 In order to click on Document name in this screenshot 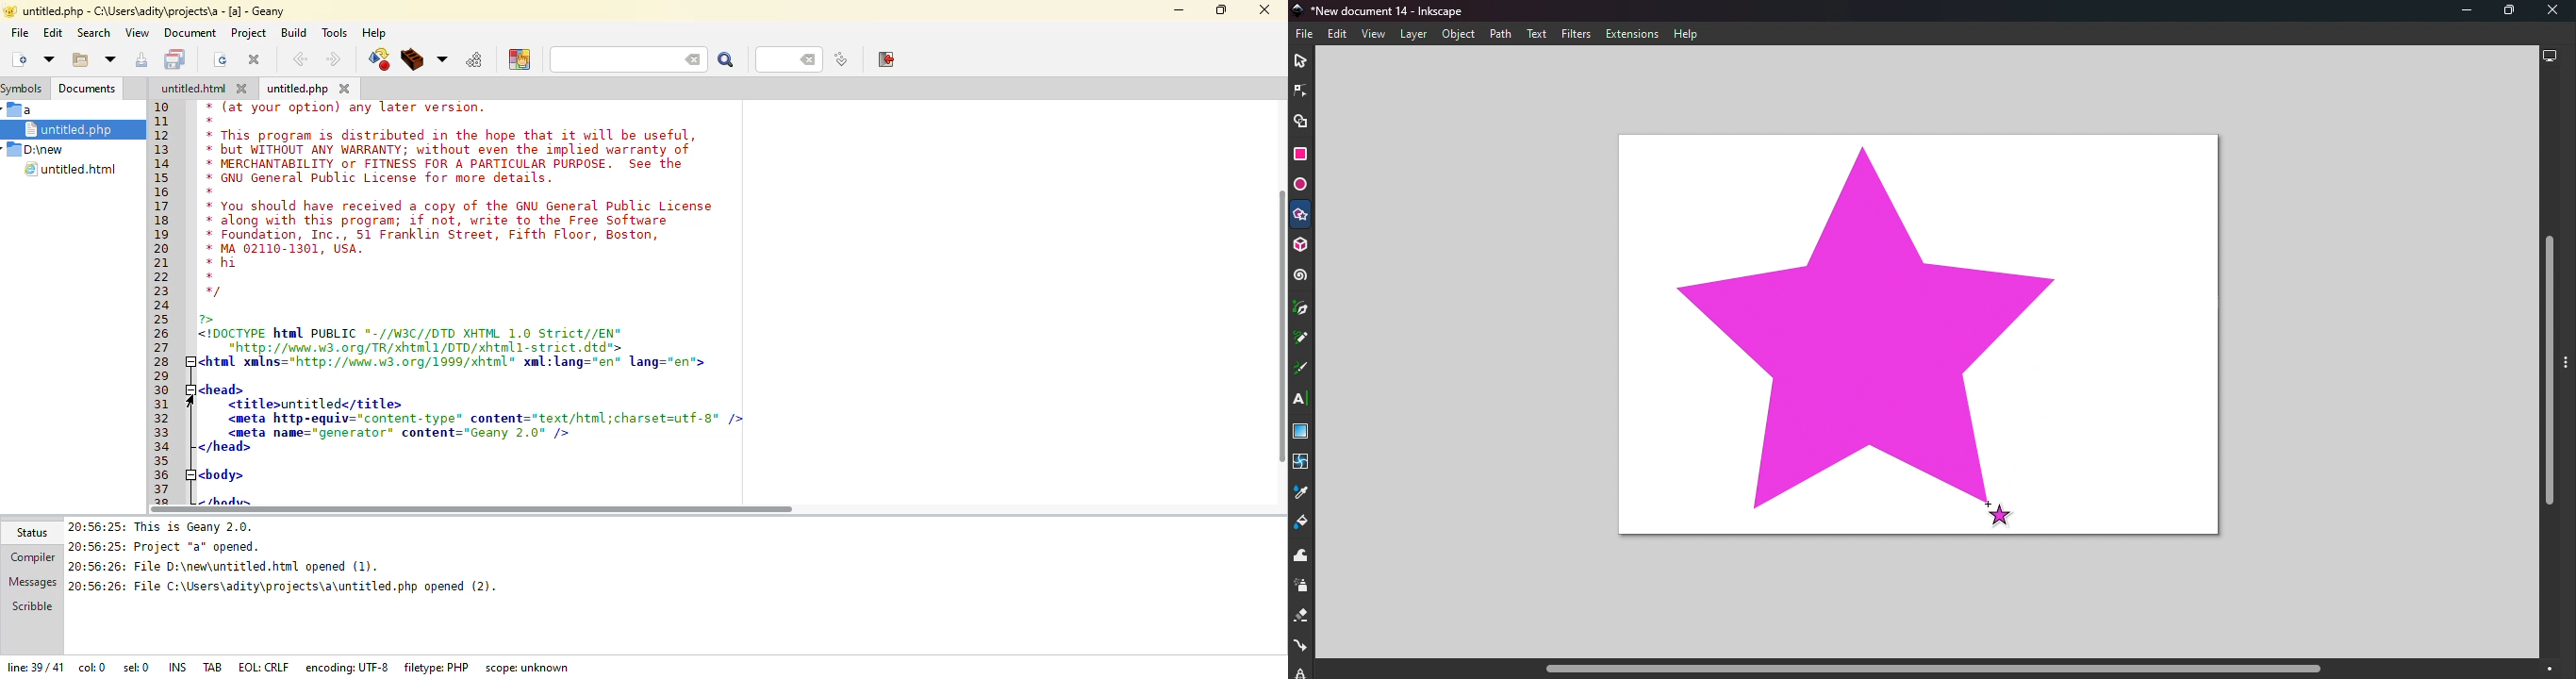, I will do `click(1386, 10)`.